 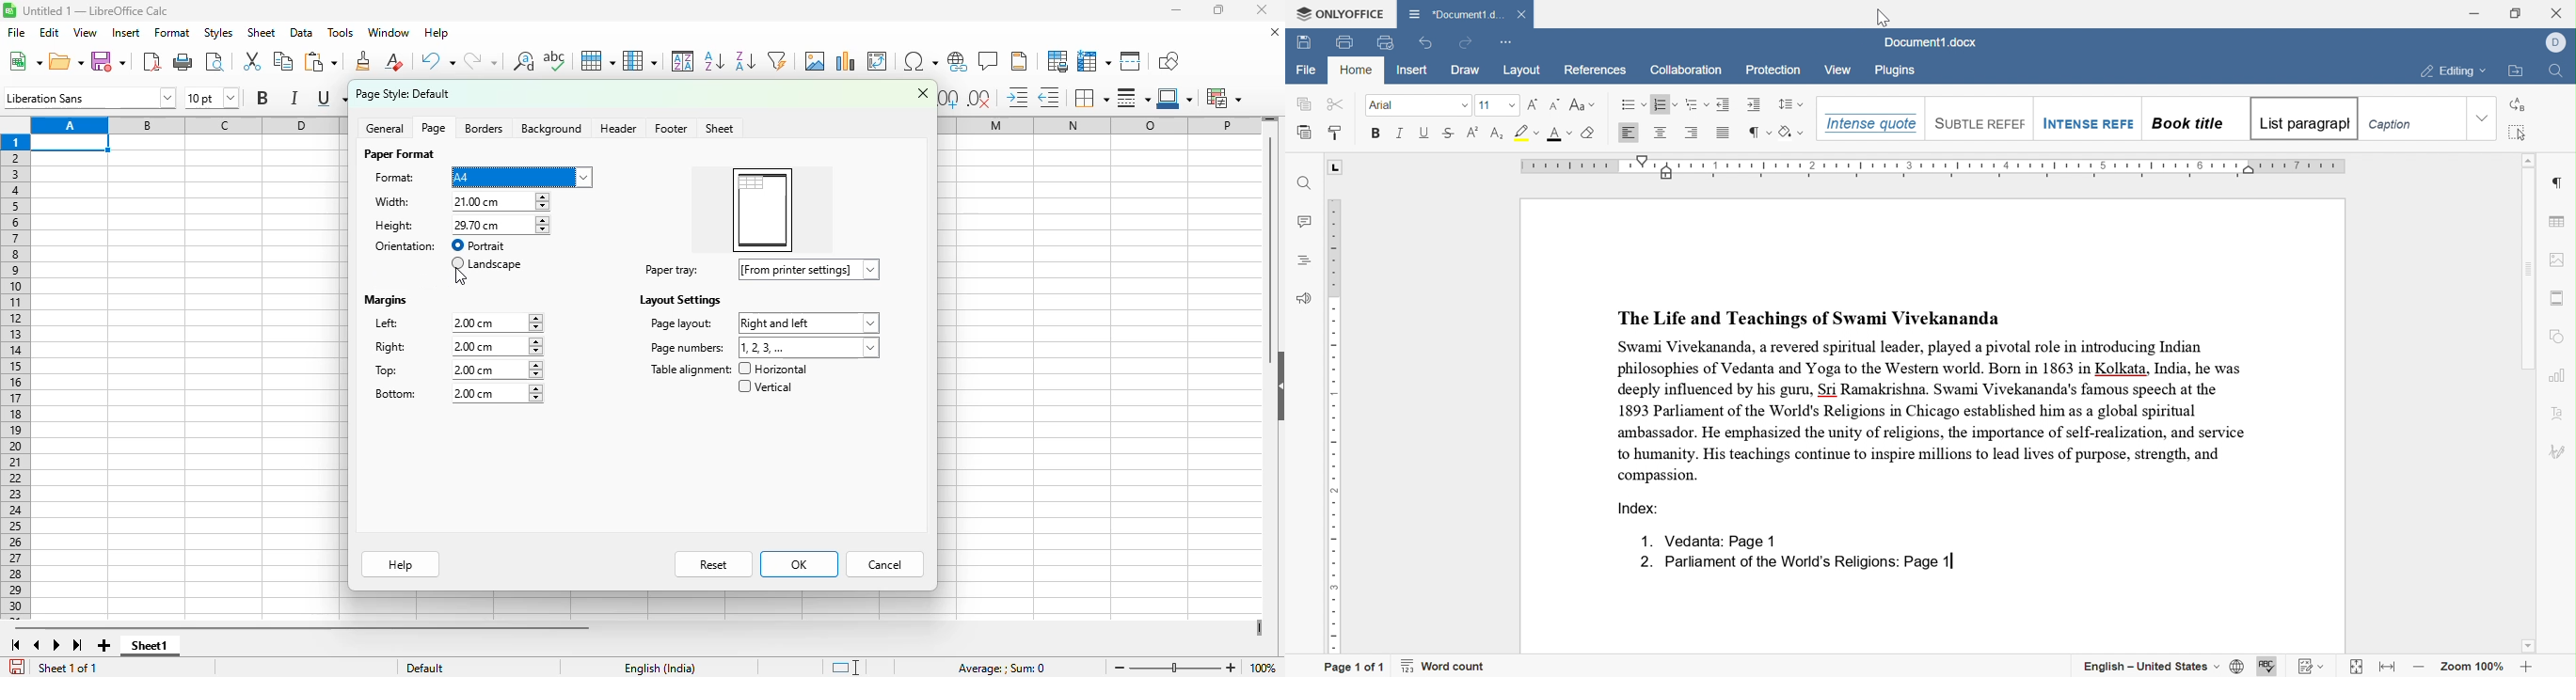 What do you see at coordinates (1504, 44) in the screenshot?
I see `customize quick access toolbar` at bounding box center [1504, 44].